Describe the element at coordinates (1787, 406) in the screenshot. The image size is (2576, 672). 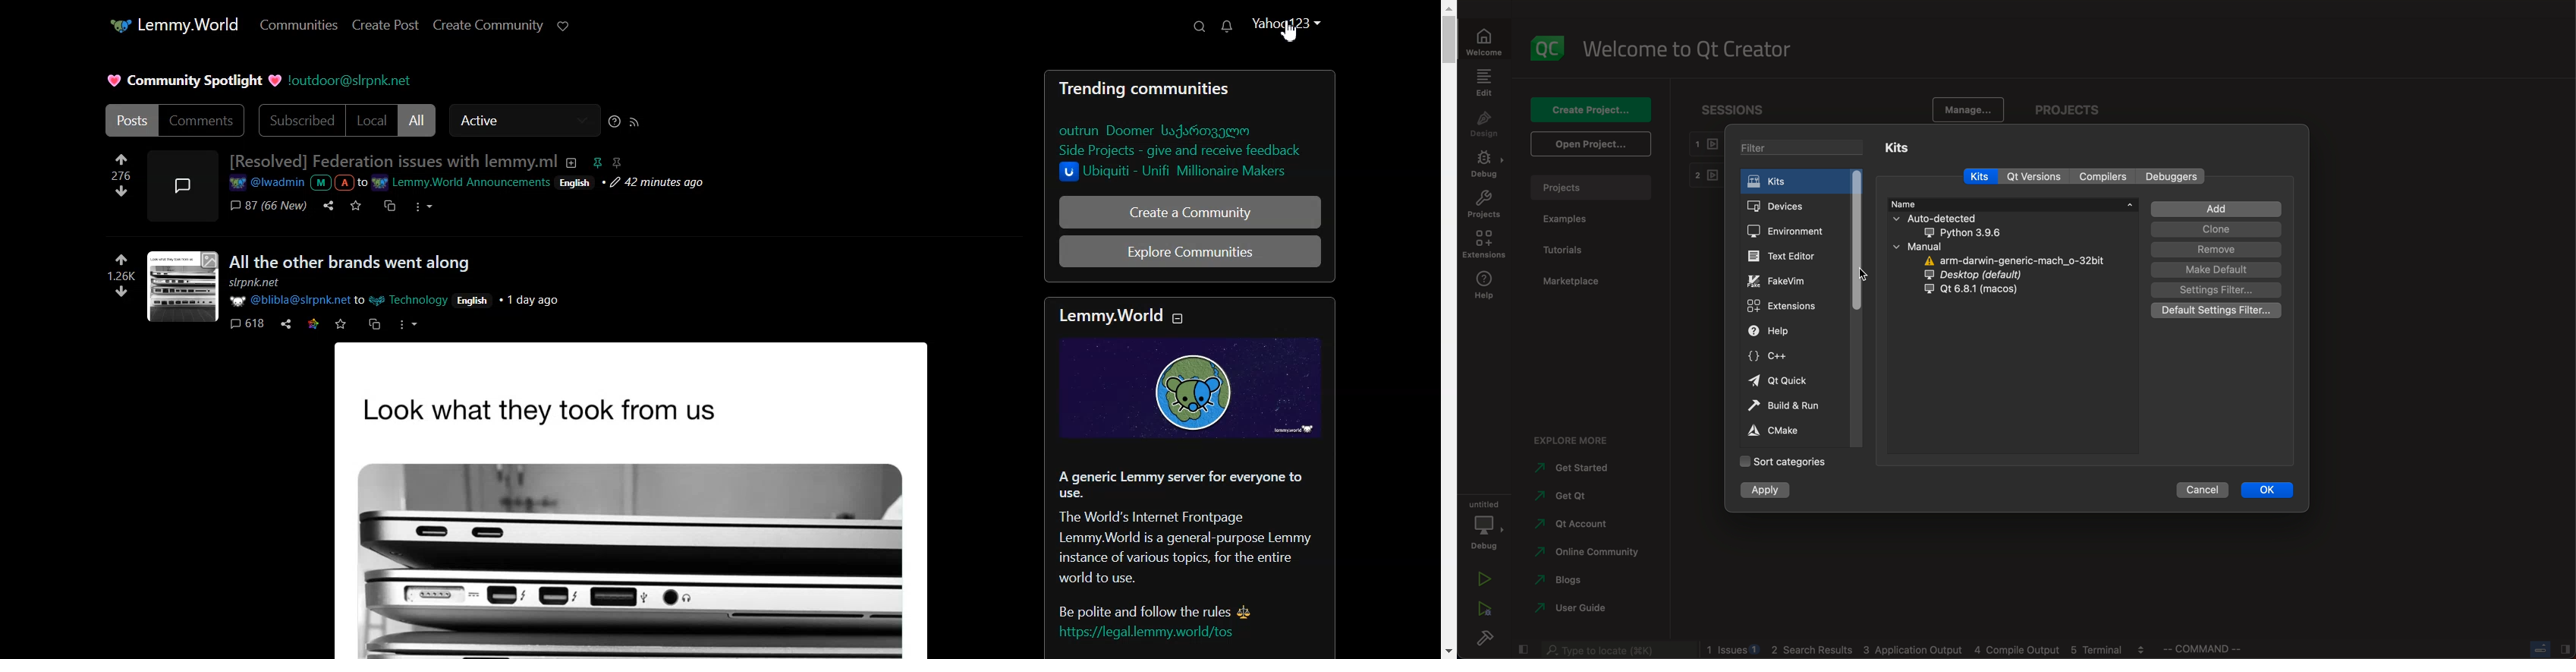
I see `build` at that location.